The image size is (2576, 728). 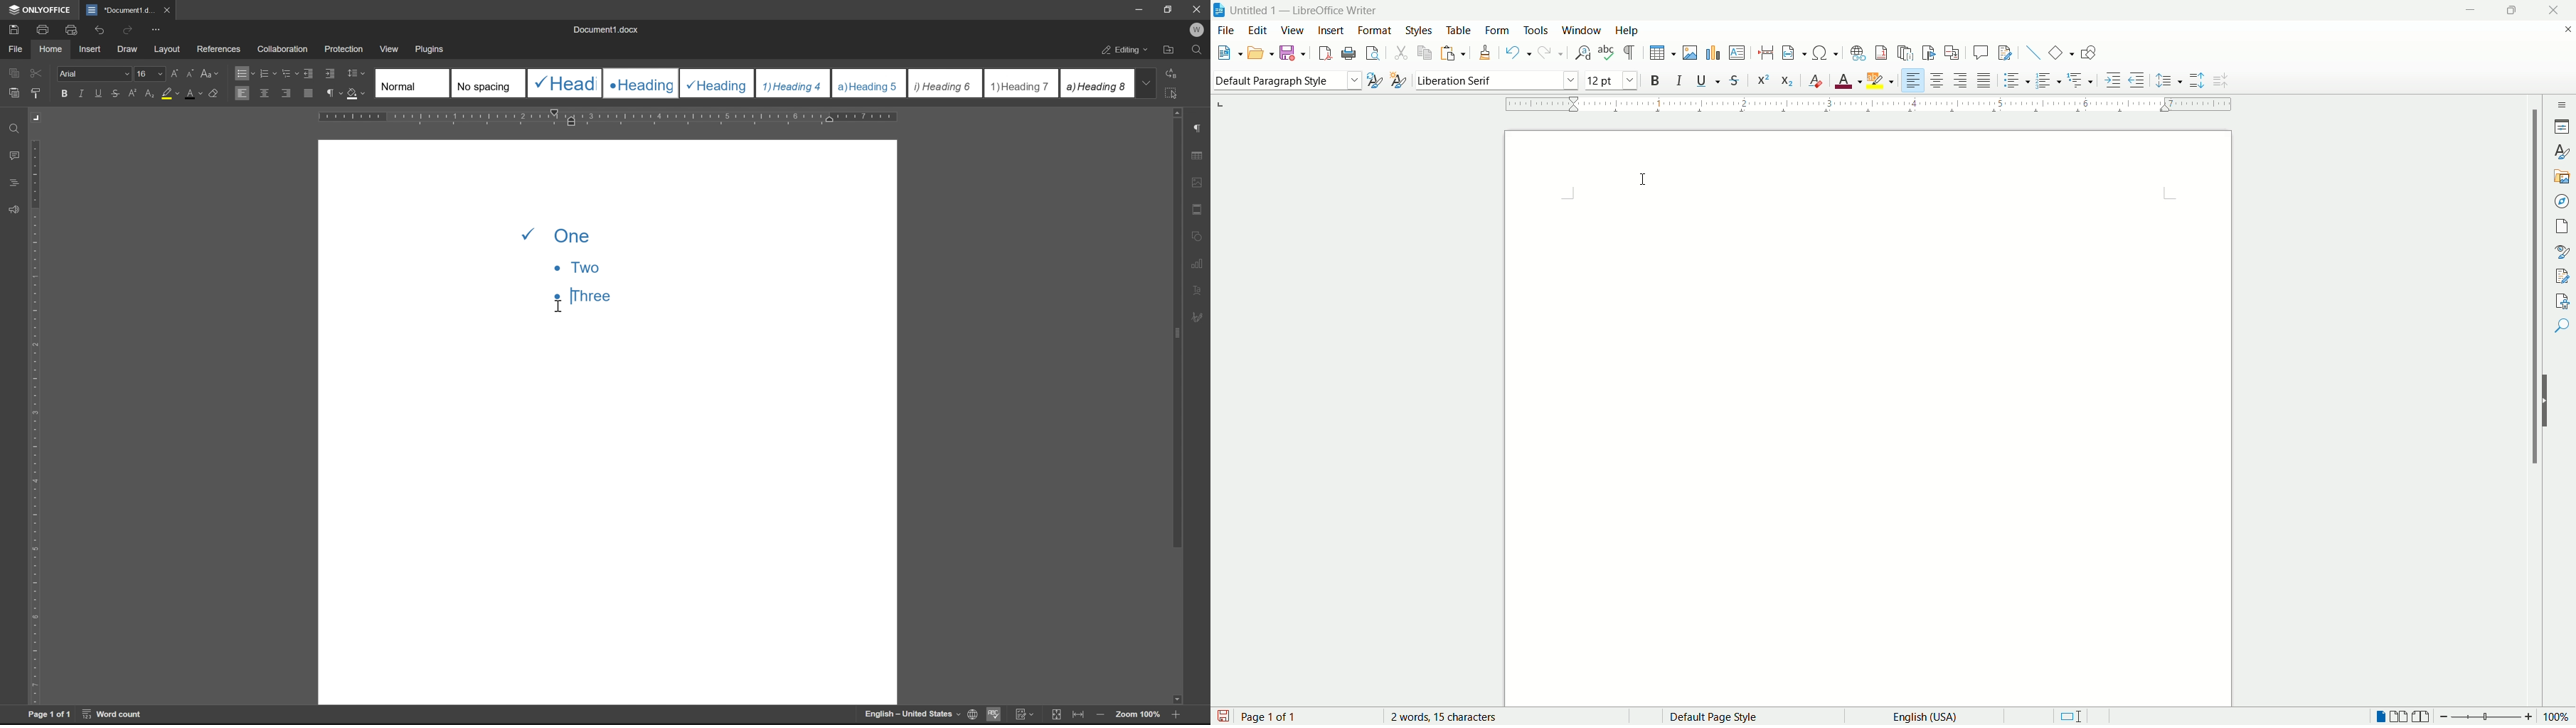 What do you see at coordinates (12, 75) in the screenshot?
I see `caopy` at bounding box center [12, 75].